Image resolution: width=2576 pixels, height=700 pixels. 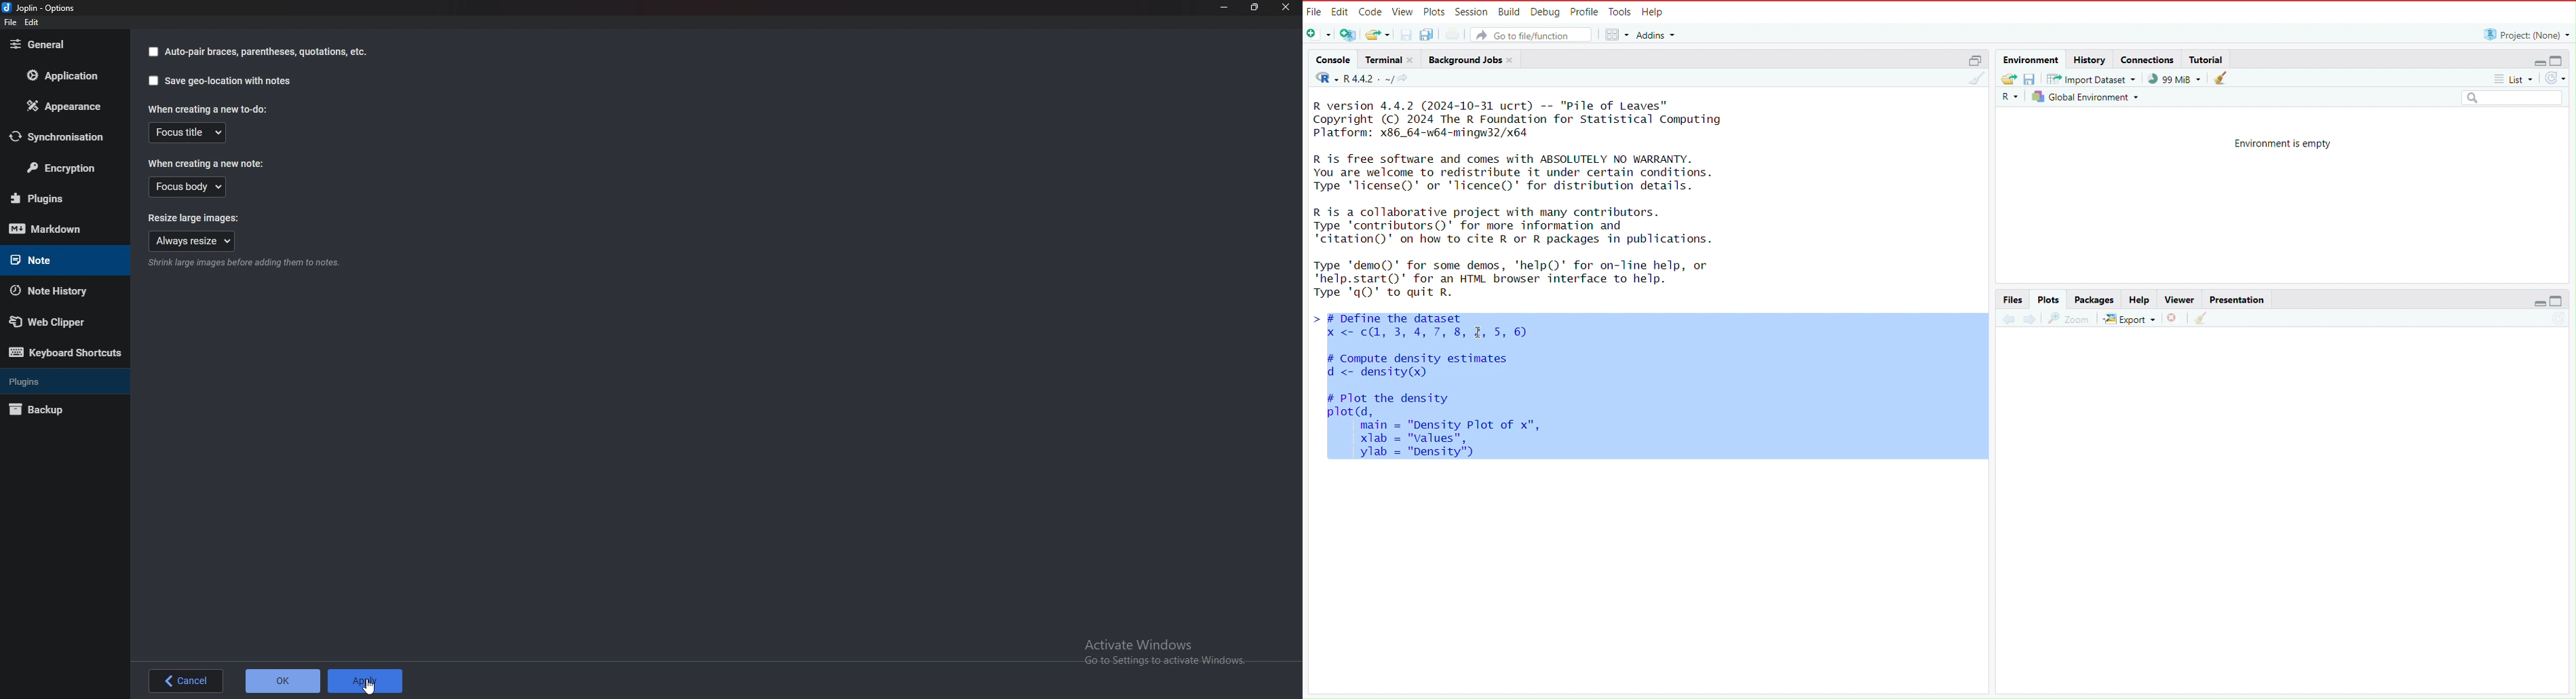 What do you see at coordinates (1429, 35) in the screenshot?
I see `save all open documents` at bounding box center [1429, 35].